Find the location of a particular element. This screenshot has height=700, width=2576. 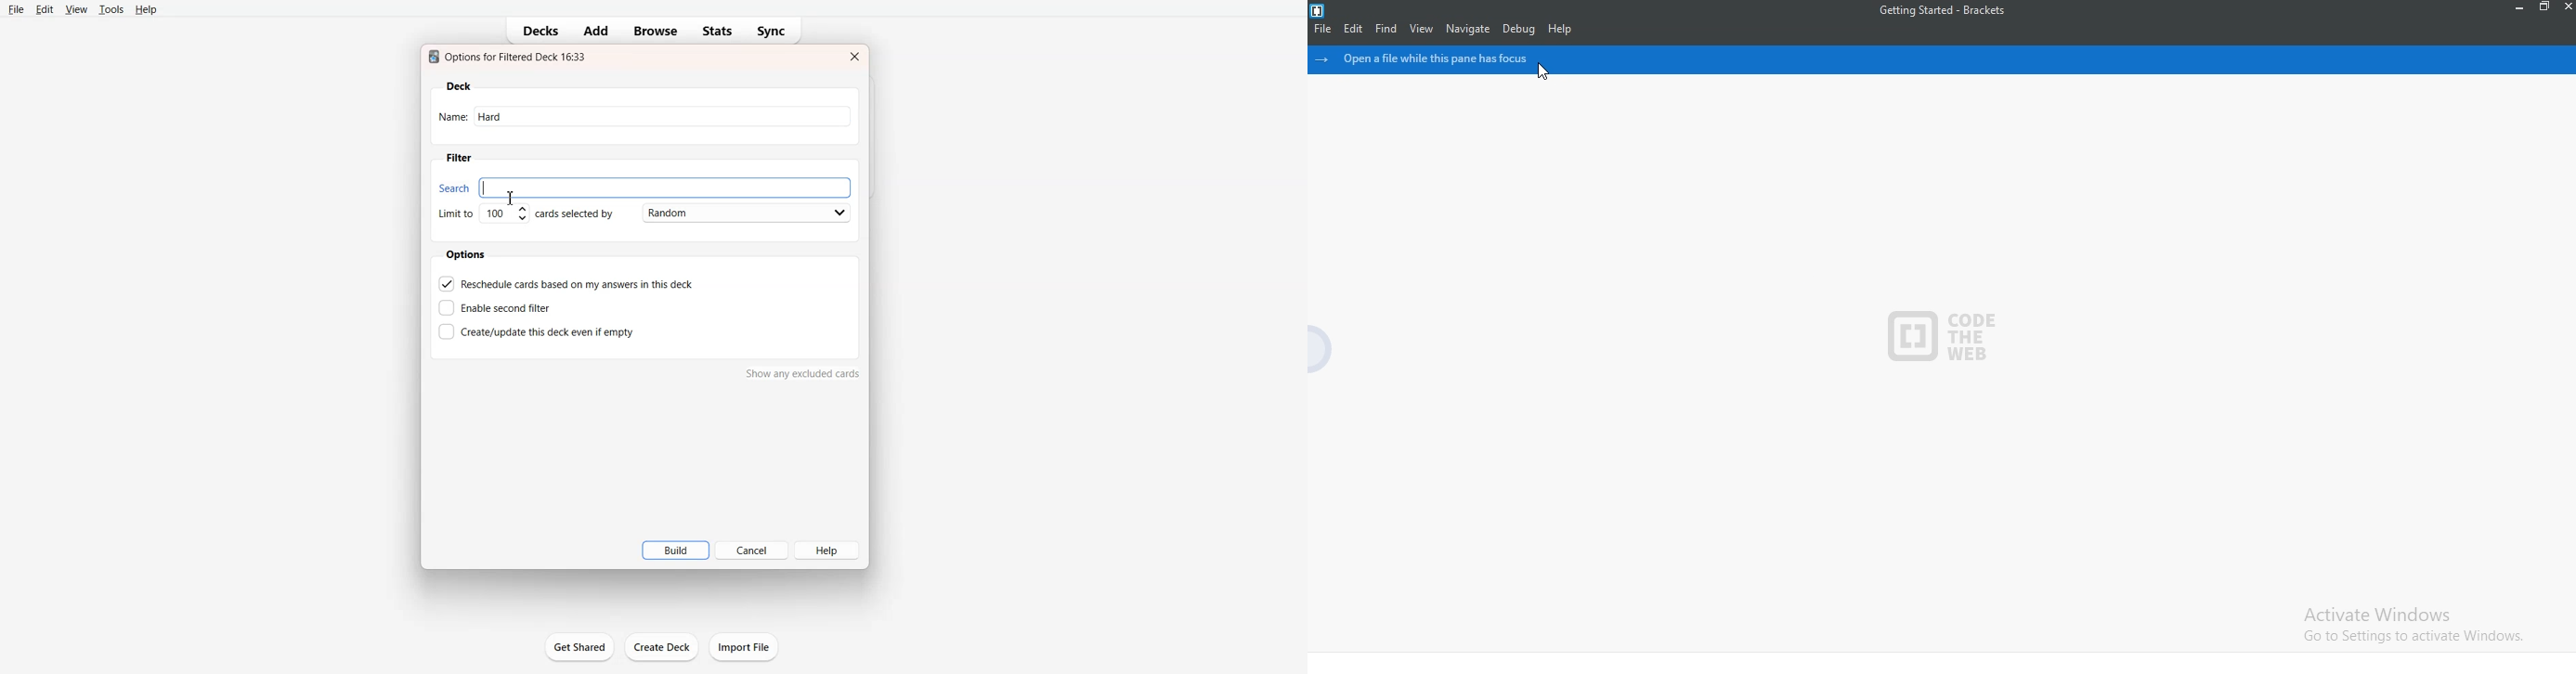

Browse is located at coordinates (656, 31).